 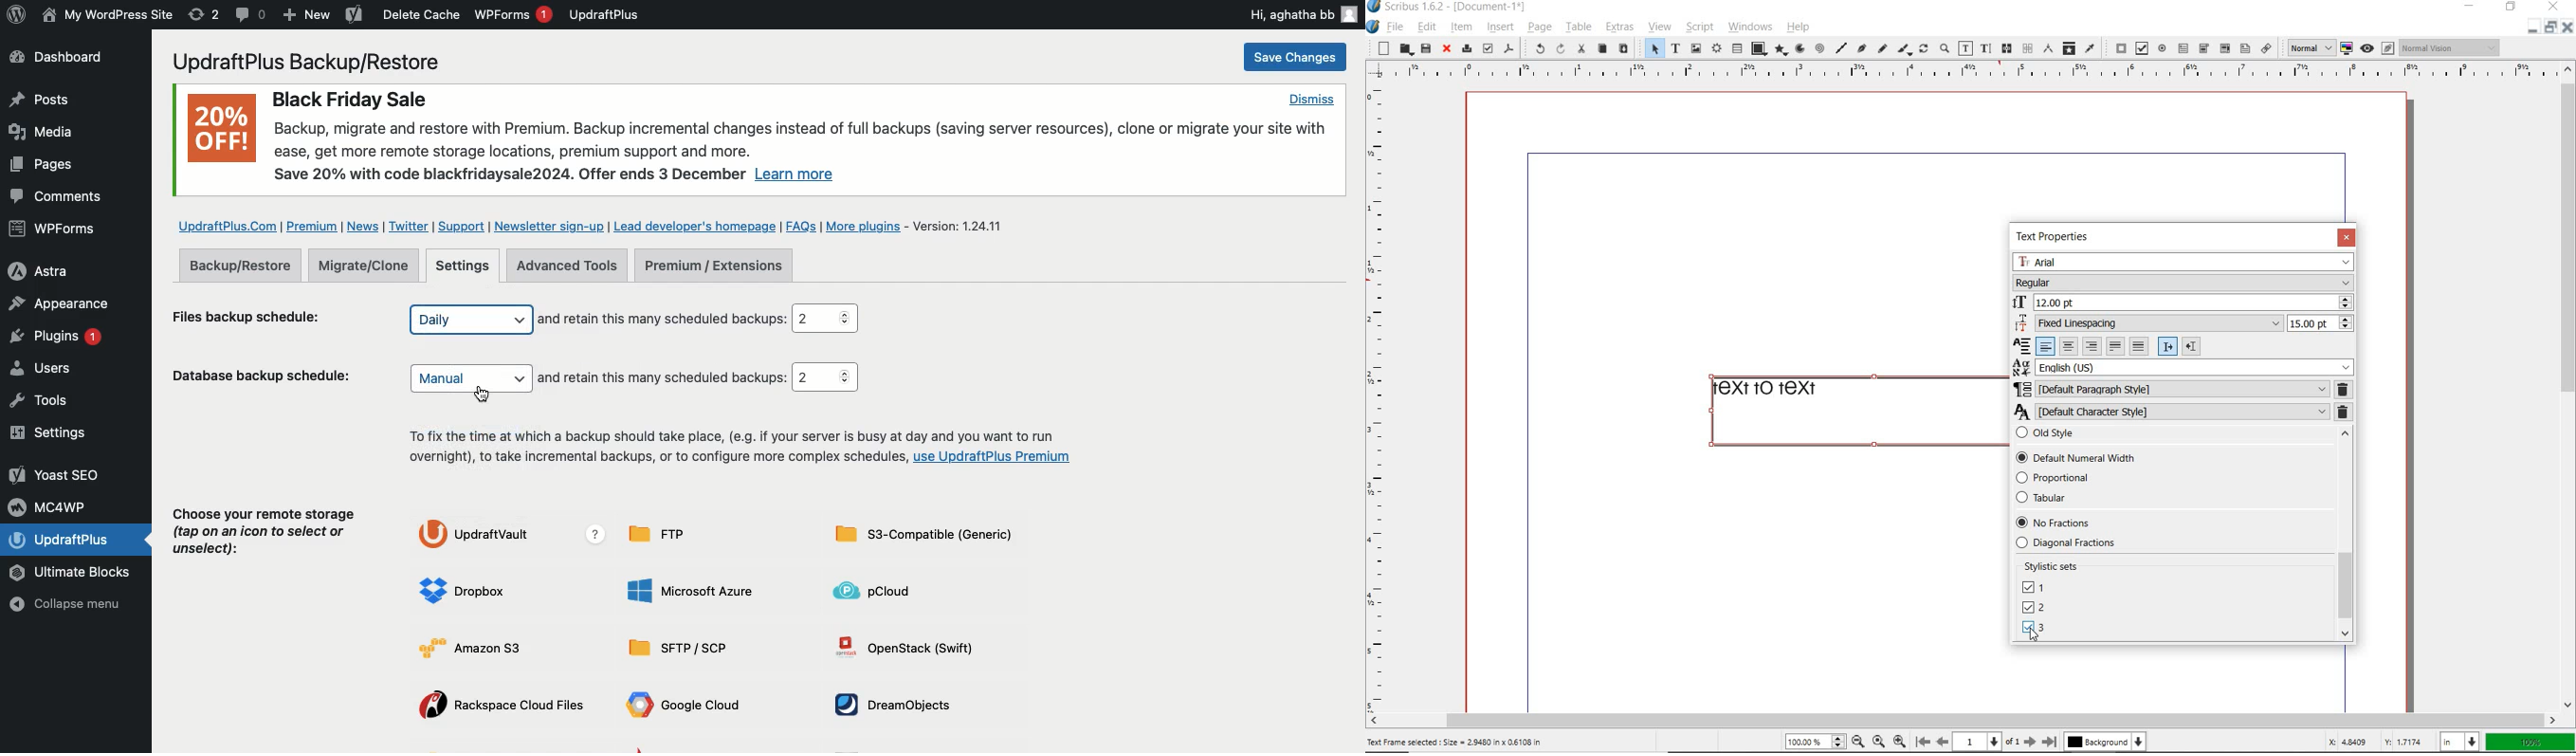 What do you see at coordinates (2091, 477) in the screenshot?
I see `Proportional` at bounding box center [2091, 477].